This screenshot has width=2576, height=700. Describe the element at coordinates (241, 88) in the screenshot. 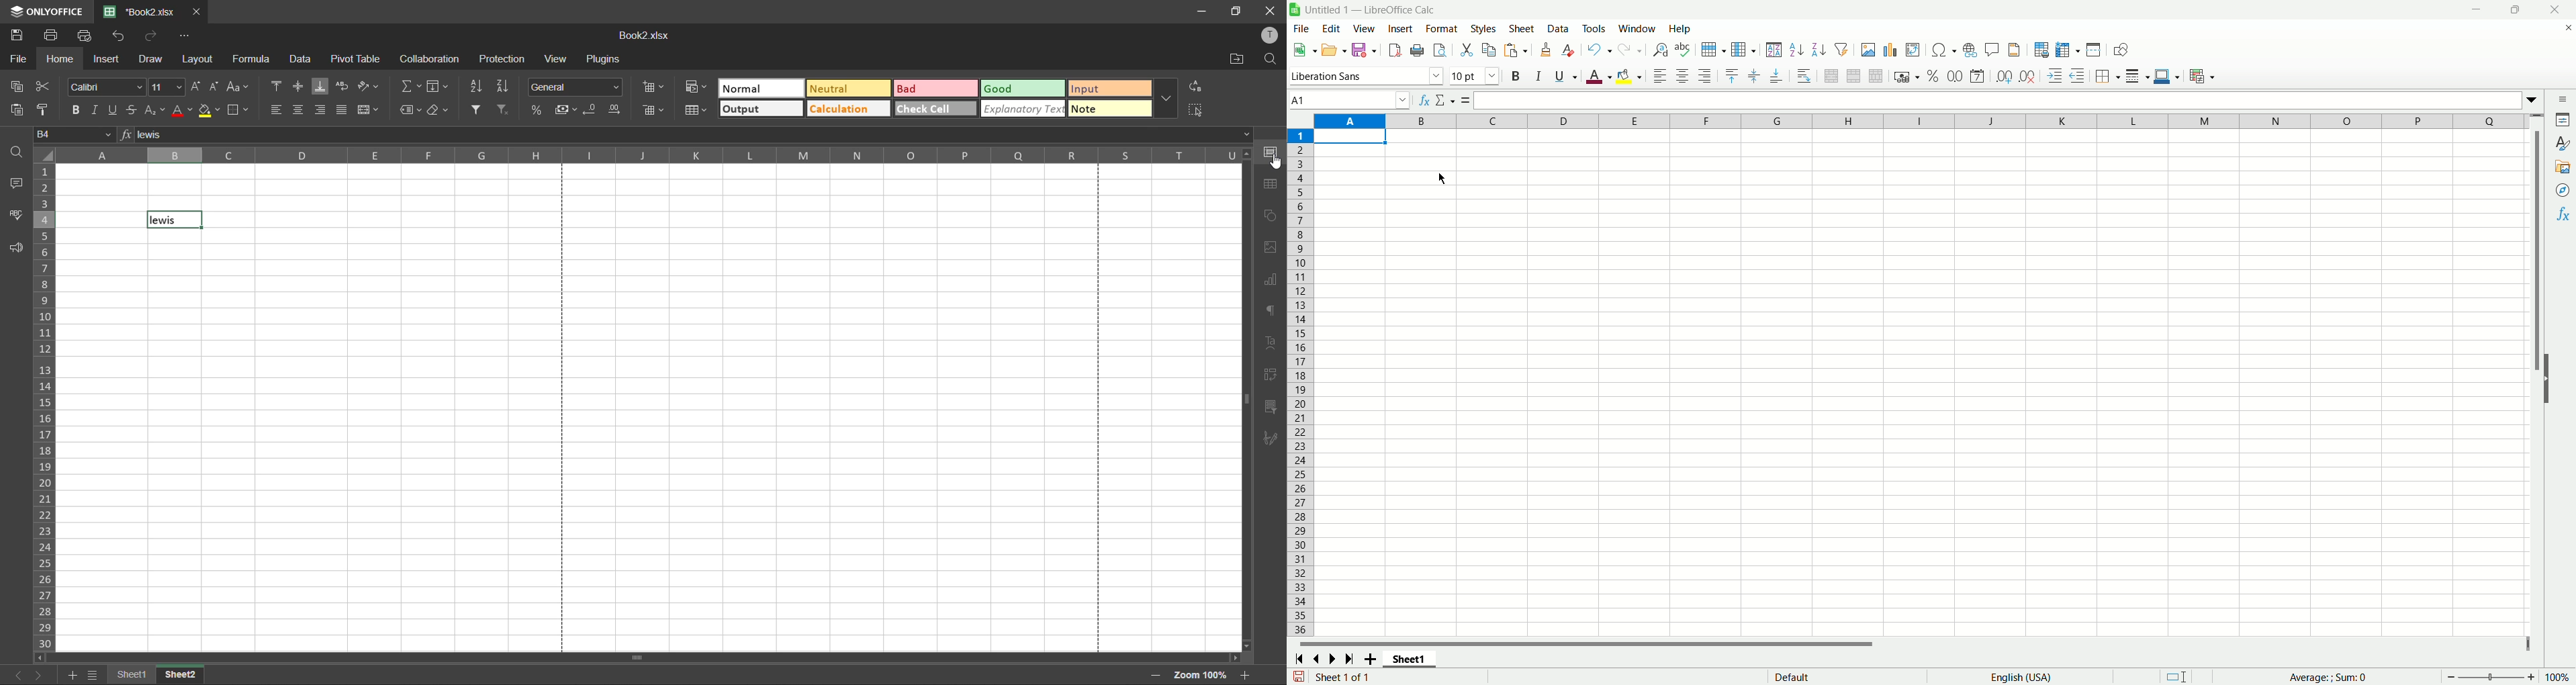

I see `change case` at that location.